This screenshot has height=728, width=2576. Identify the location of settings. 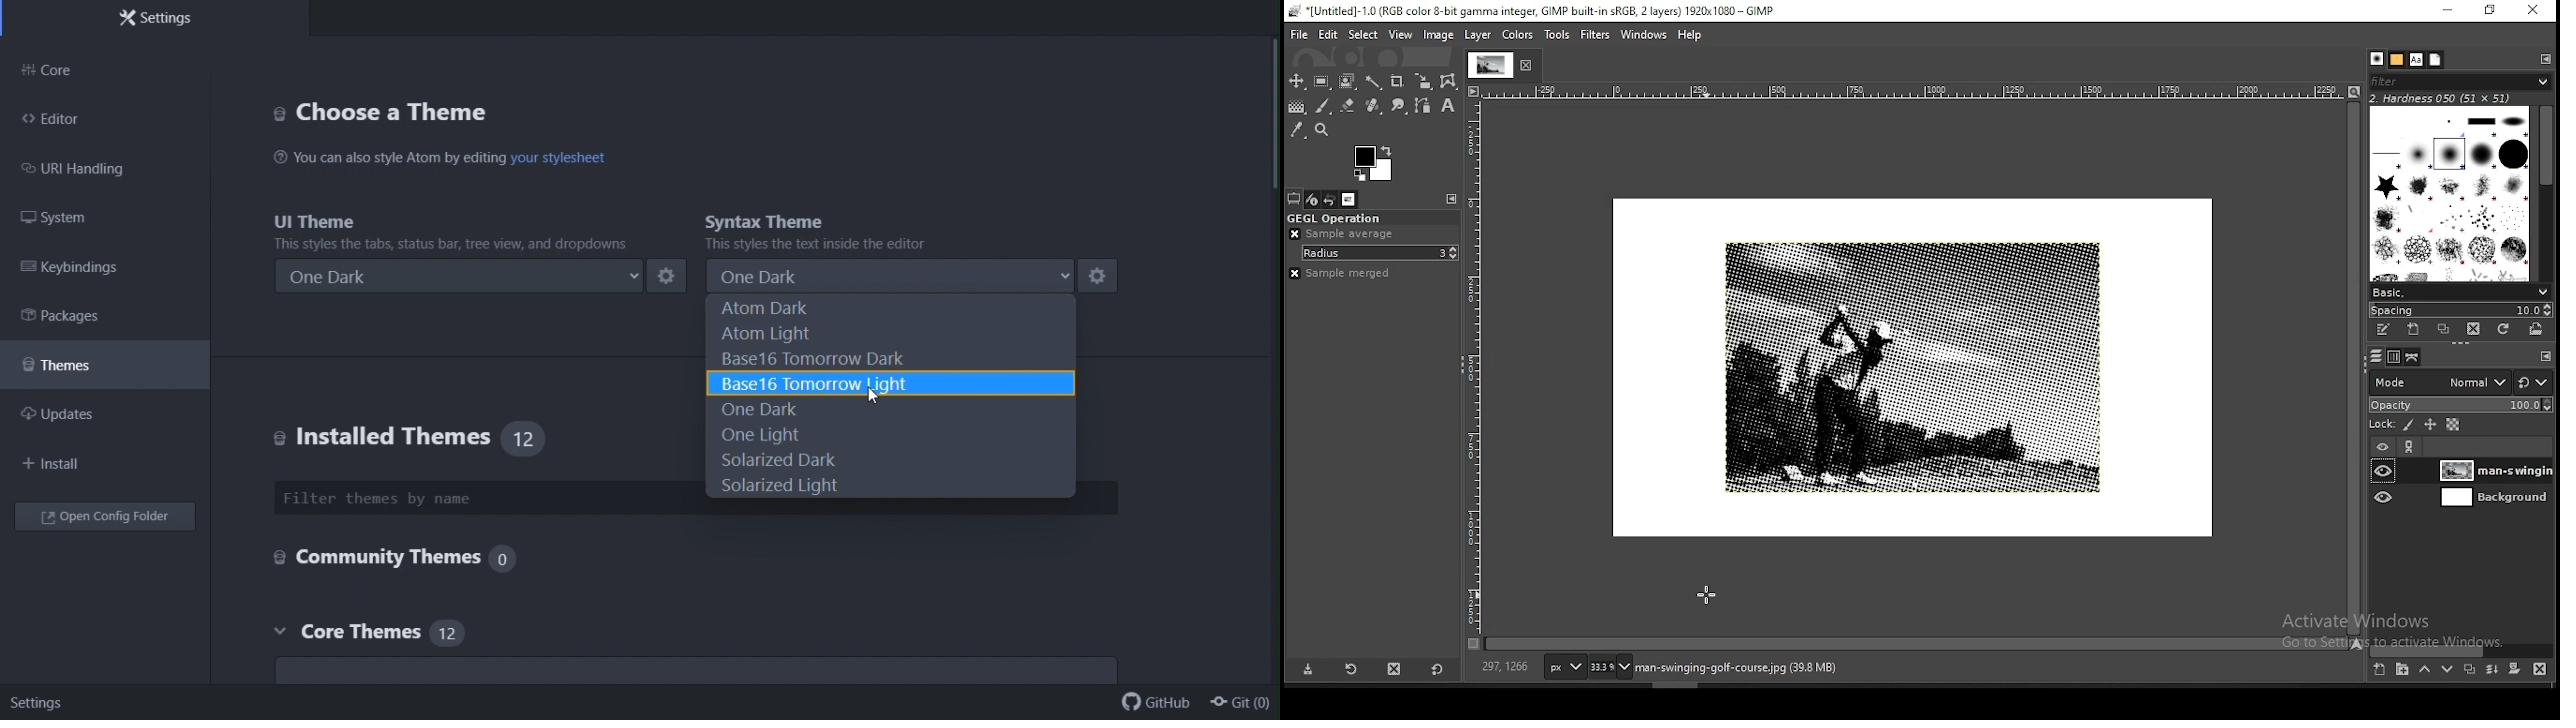
(50, 701).